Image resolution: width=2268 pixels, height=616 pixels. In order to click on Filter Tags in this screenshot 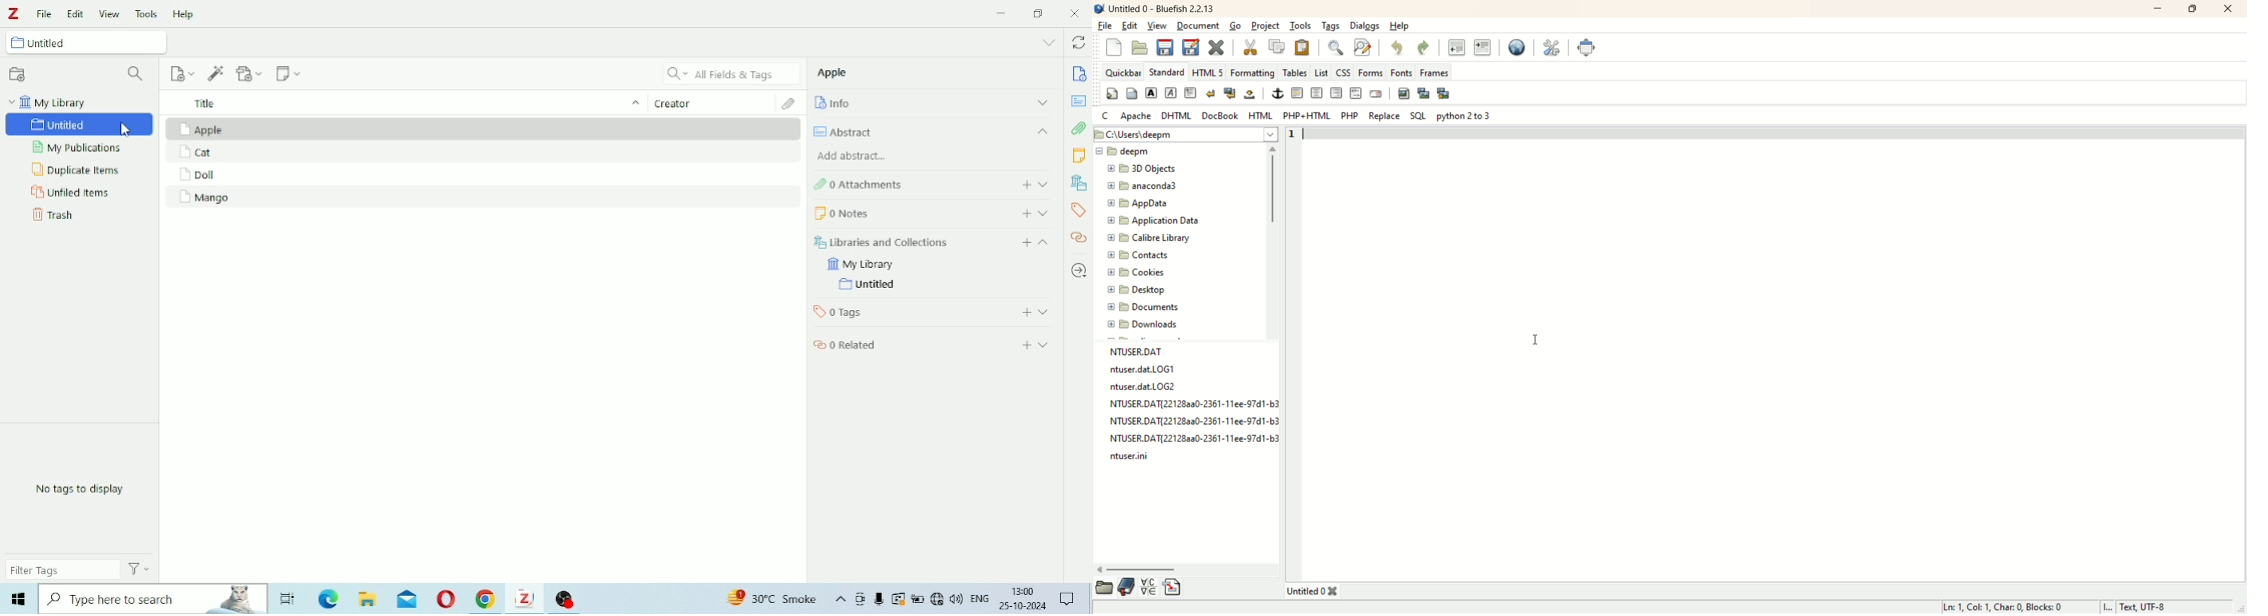, I will do `click(63, 571)`.